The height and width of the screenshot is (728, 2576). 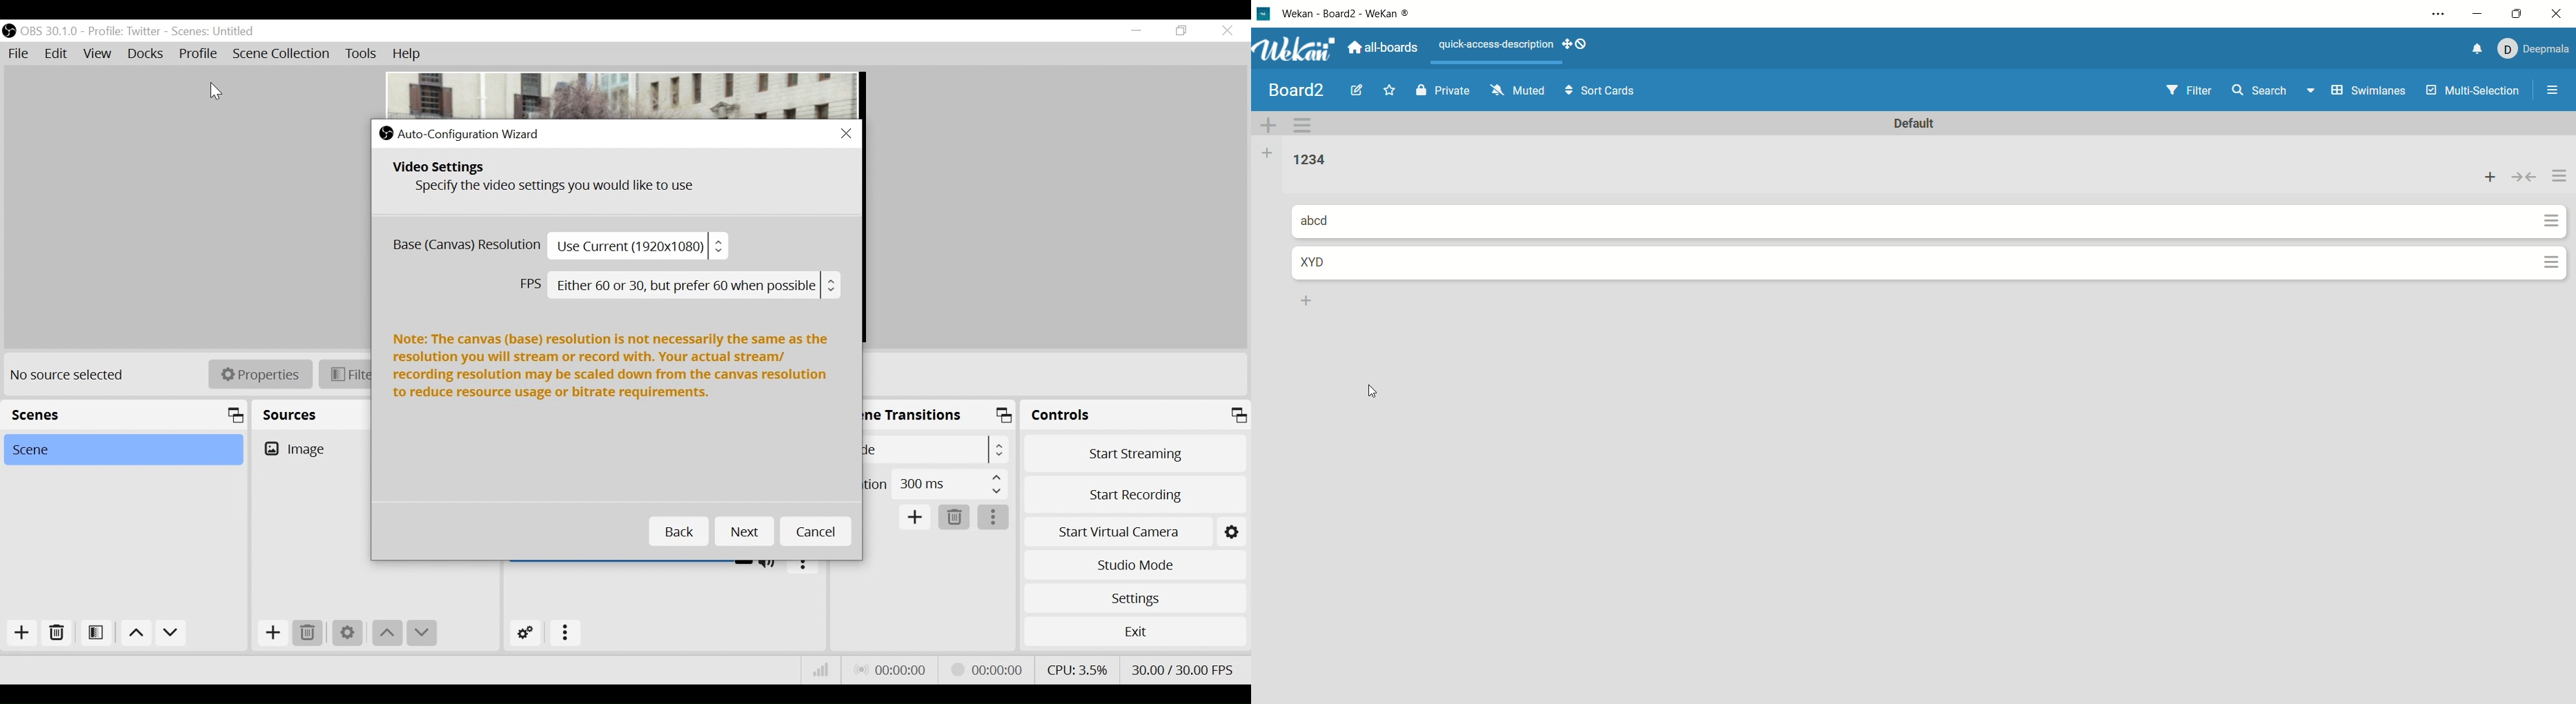 What do you see at coordinates (50, 31) in the screenshot?
I see `OBS Version` at bounding box center [50, 31].